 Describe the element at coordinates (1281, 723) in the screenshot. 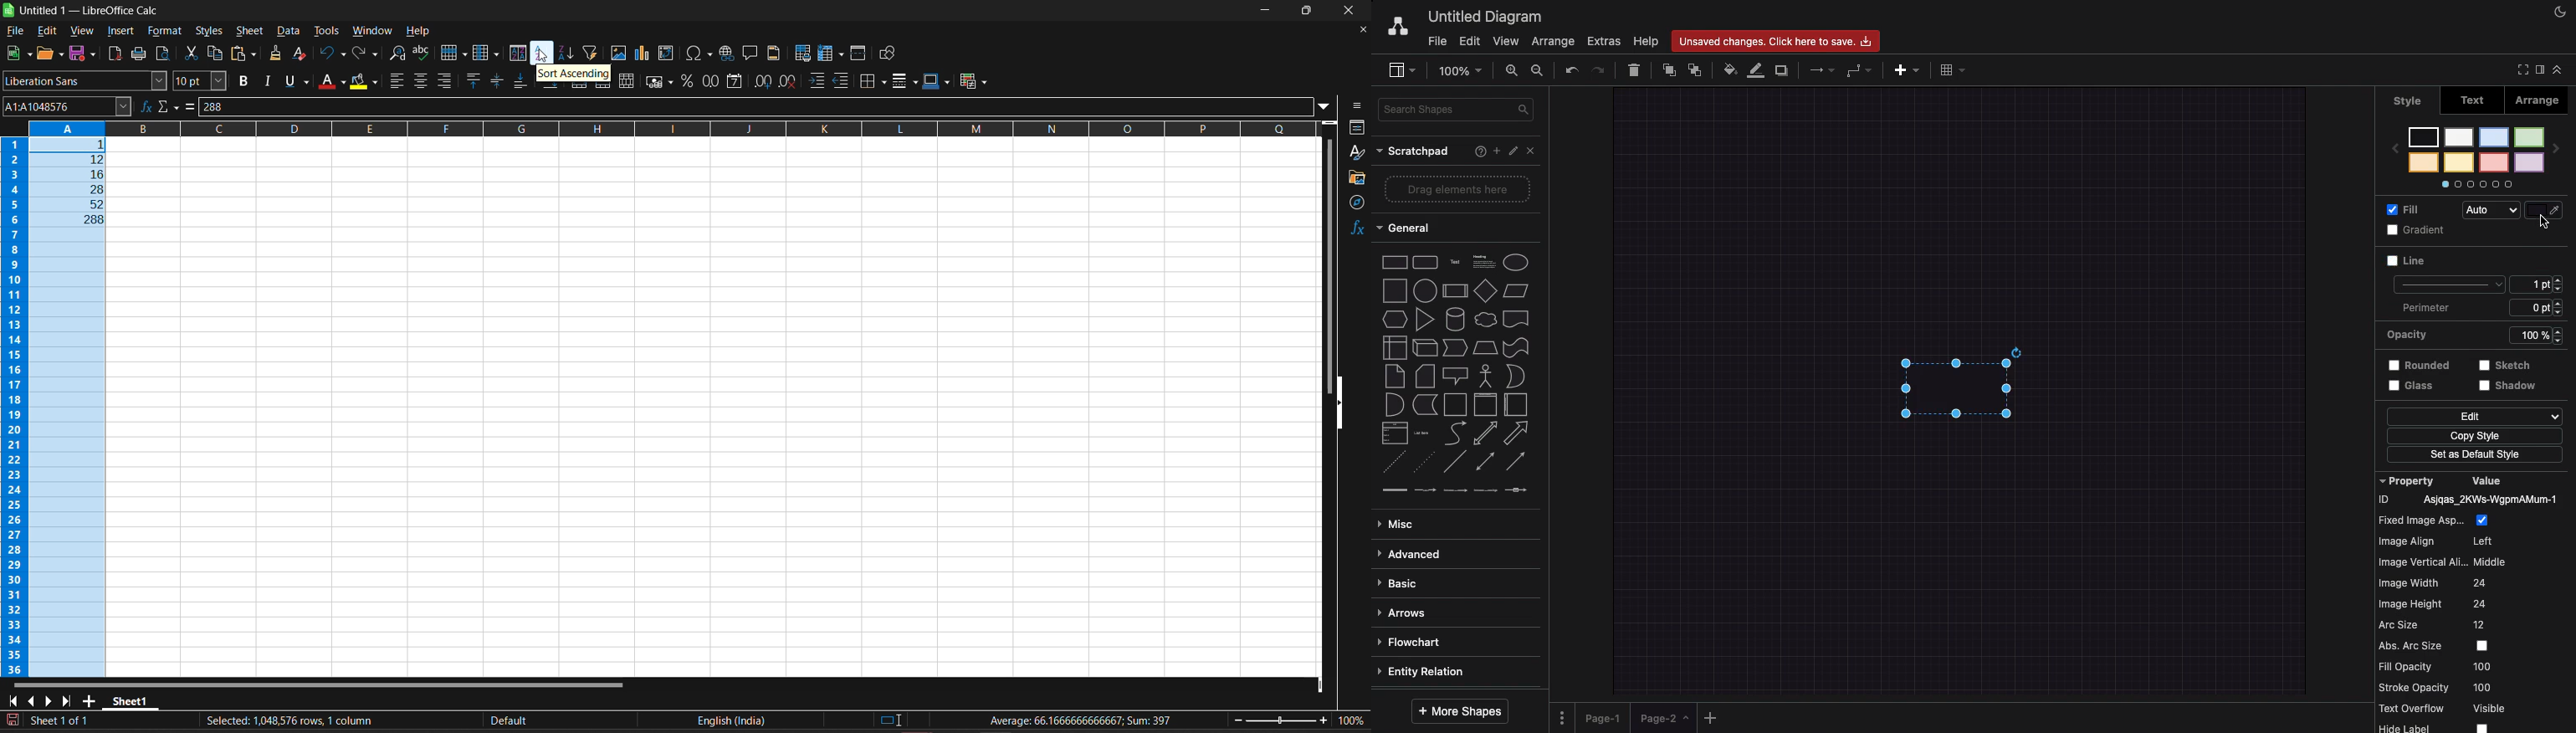

I see `zoom slider` at that location.